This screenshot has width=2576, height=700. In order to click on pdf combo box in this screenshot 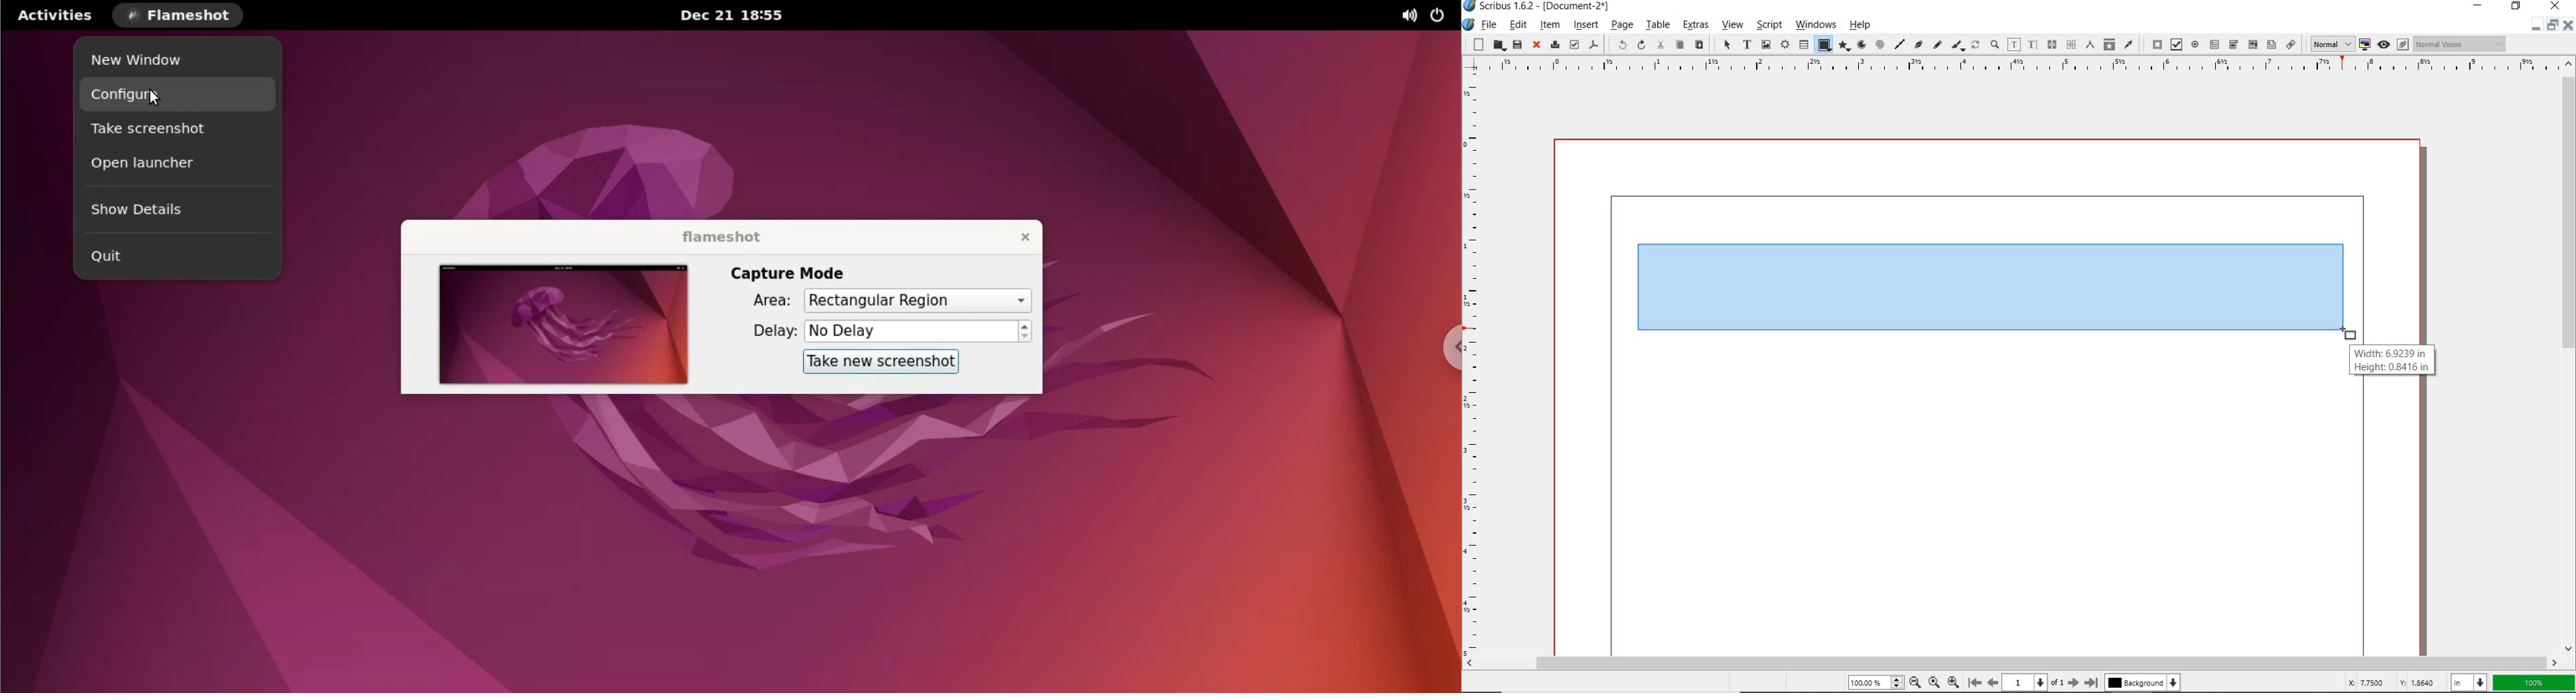, I will do `click(2233, 45)`.